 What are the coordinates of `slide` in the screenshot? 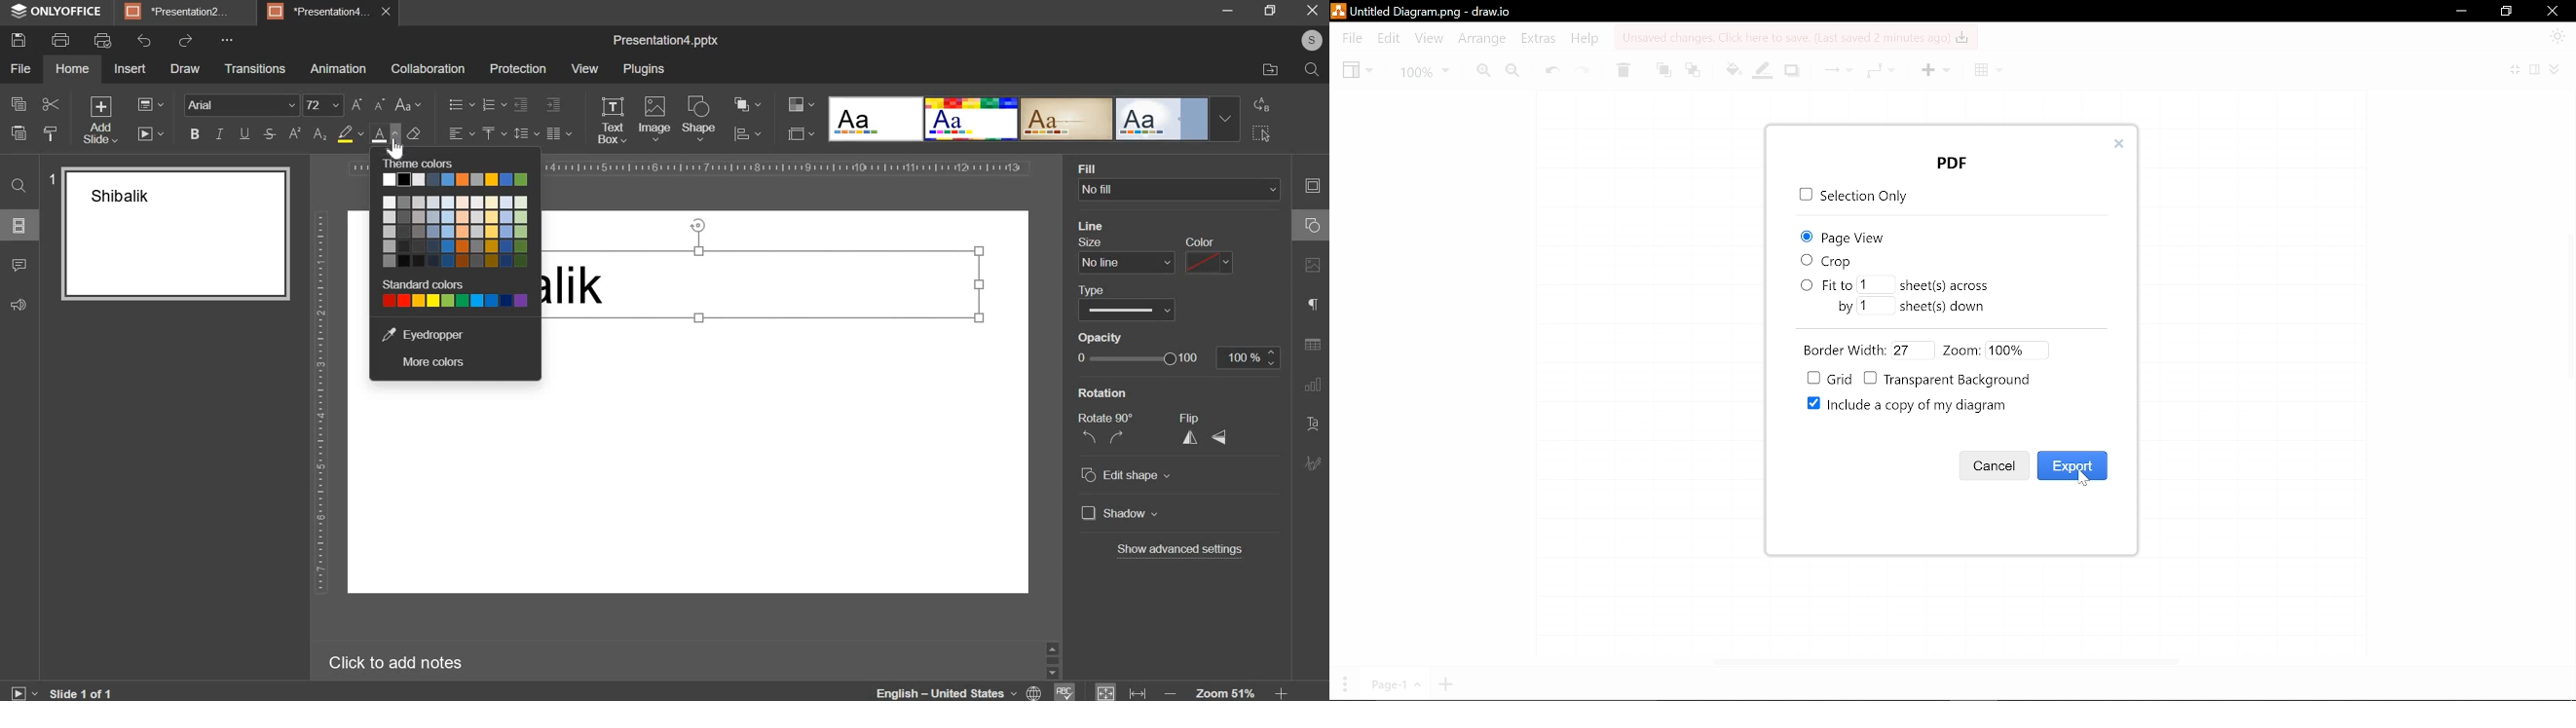 It's located at (1311, 188).